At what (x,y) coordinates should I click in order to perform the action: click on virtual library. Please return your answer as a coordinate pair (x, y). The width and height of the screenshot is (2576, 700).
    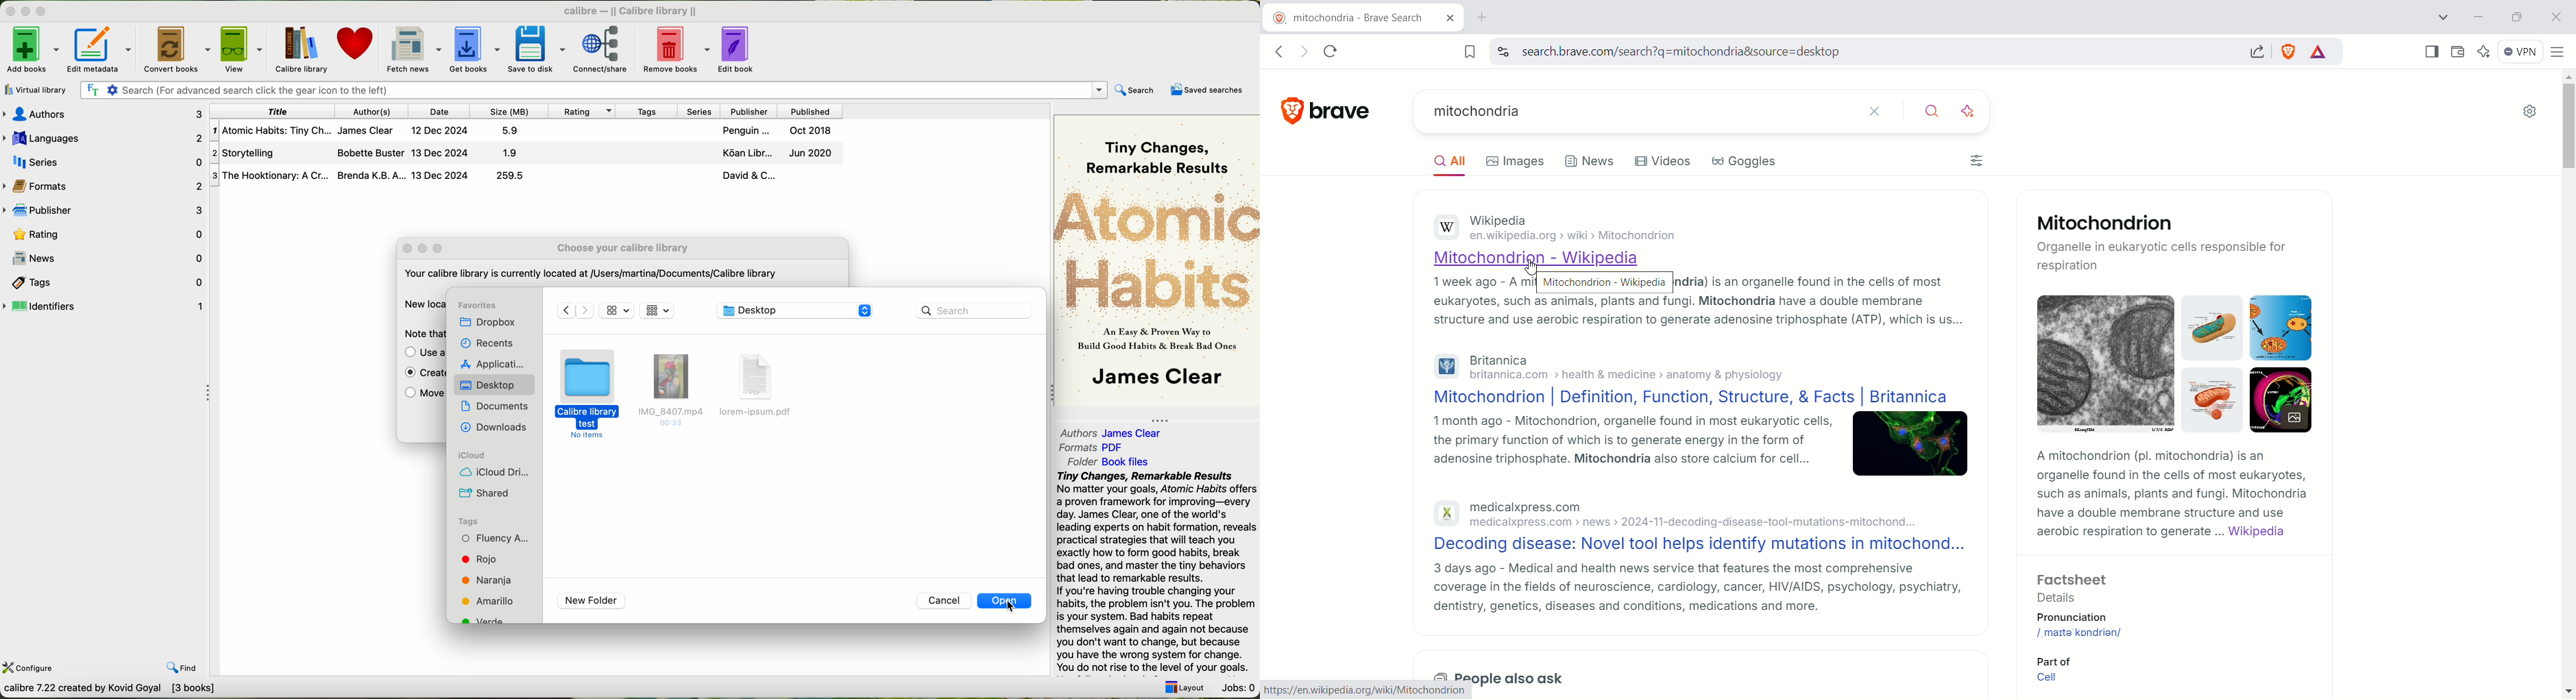
    Looking at the image, I should click on (33, 89).